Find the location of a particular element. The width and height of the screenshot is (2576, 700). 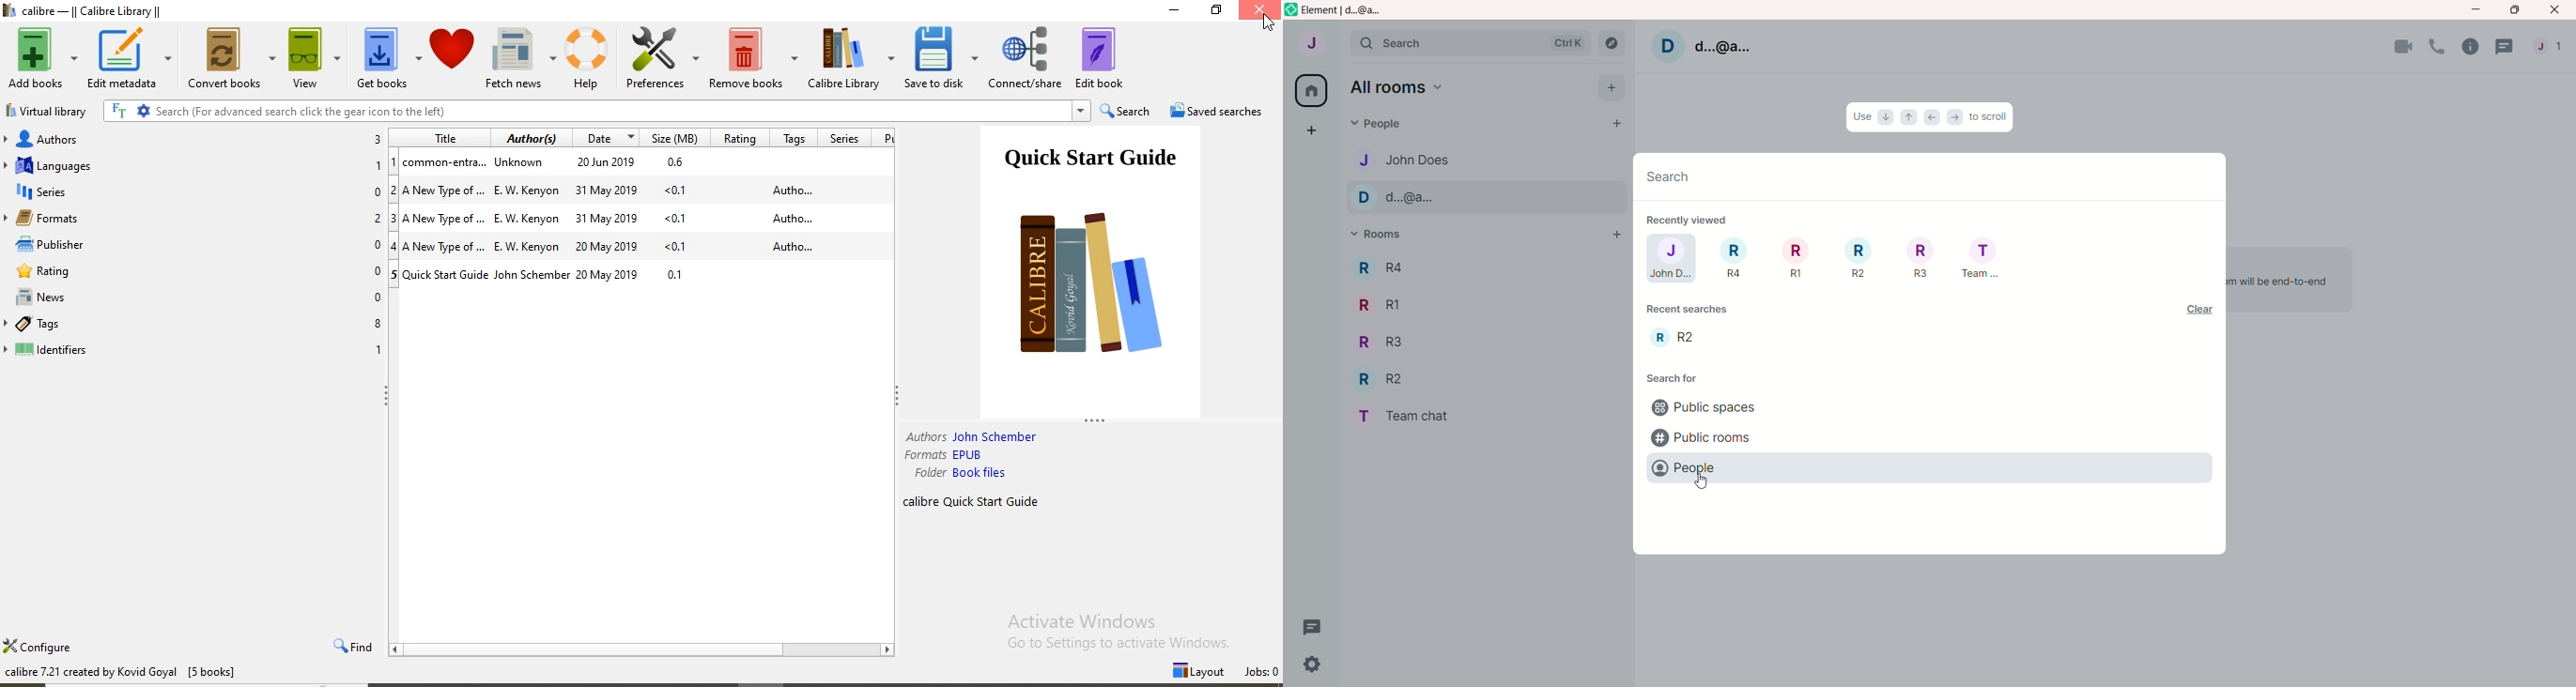

Donate to s.... is located at coordinates (453, 59).